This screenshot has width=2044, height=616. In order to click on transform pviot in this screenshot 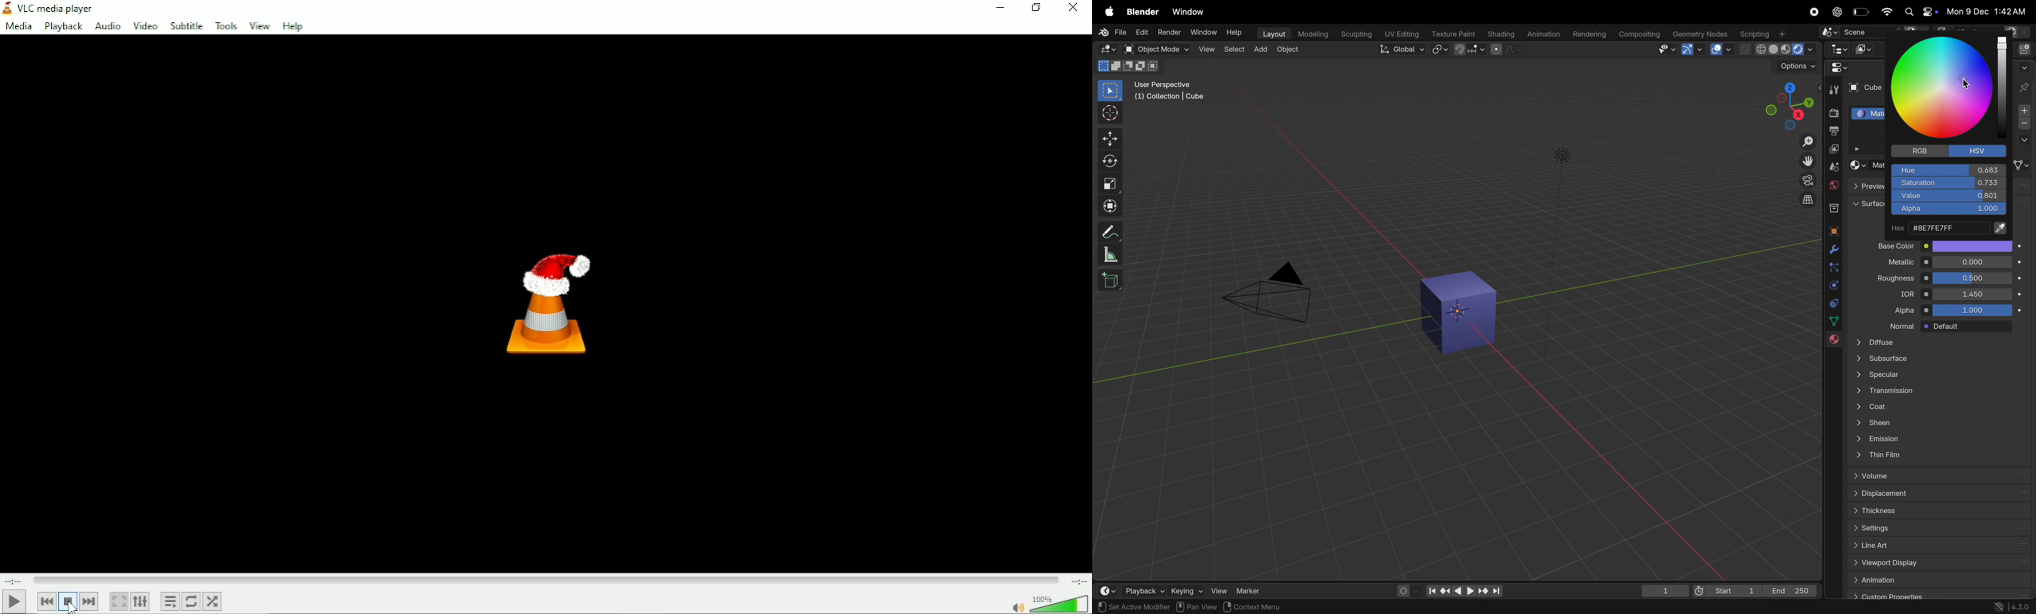, I will do `click(1440, 49)`.